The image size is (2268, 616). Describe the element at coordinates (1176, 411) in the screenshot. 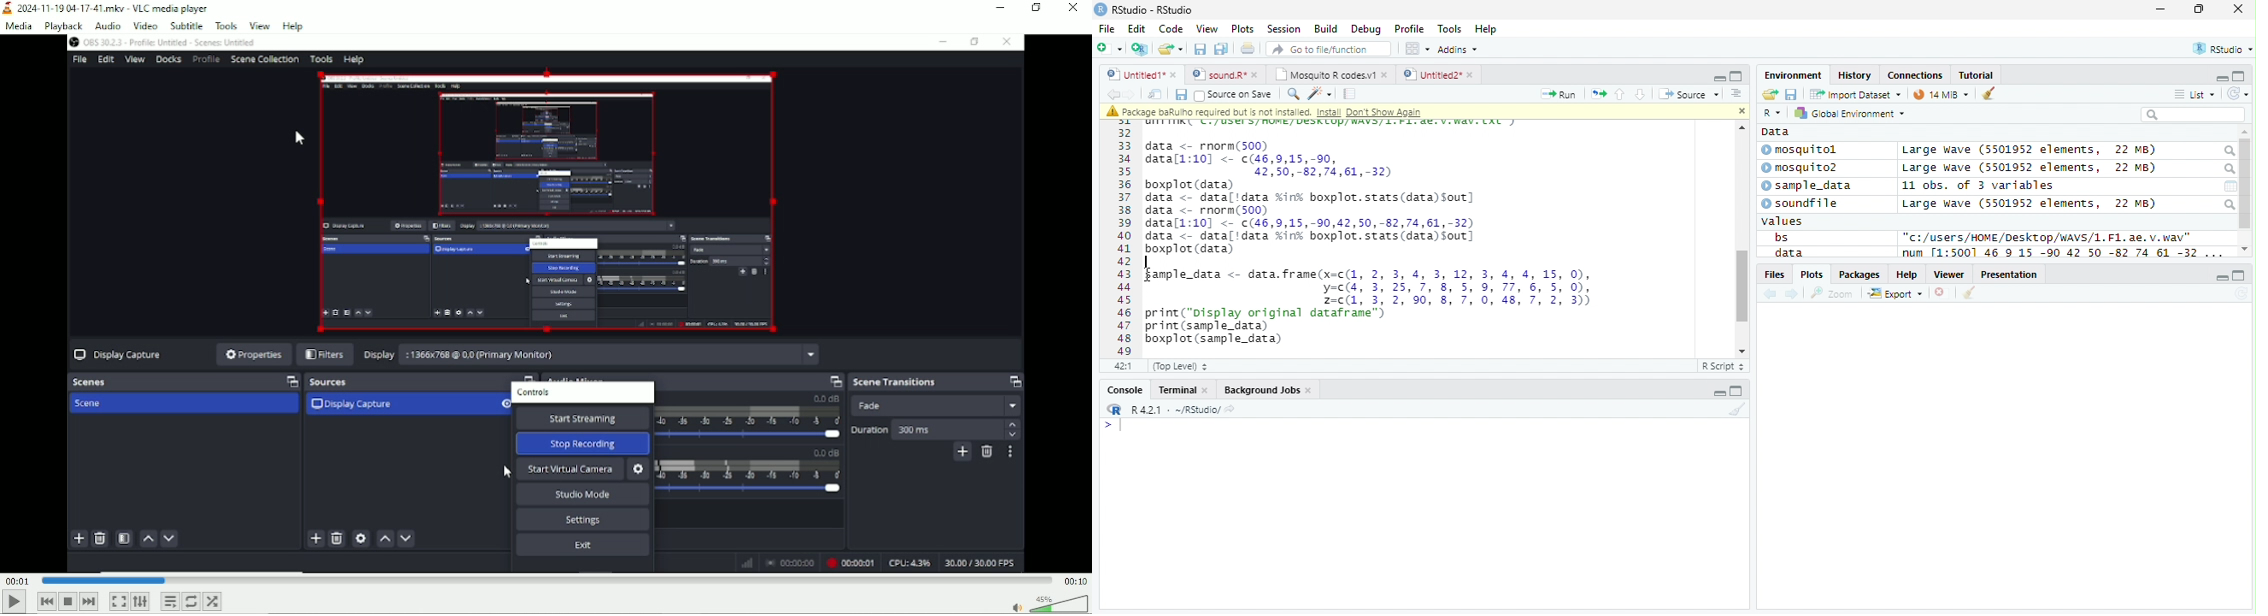

I see `R 4.2.1 - ~/RStudio/` at that location.